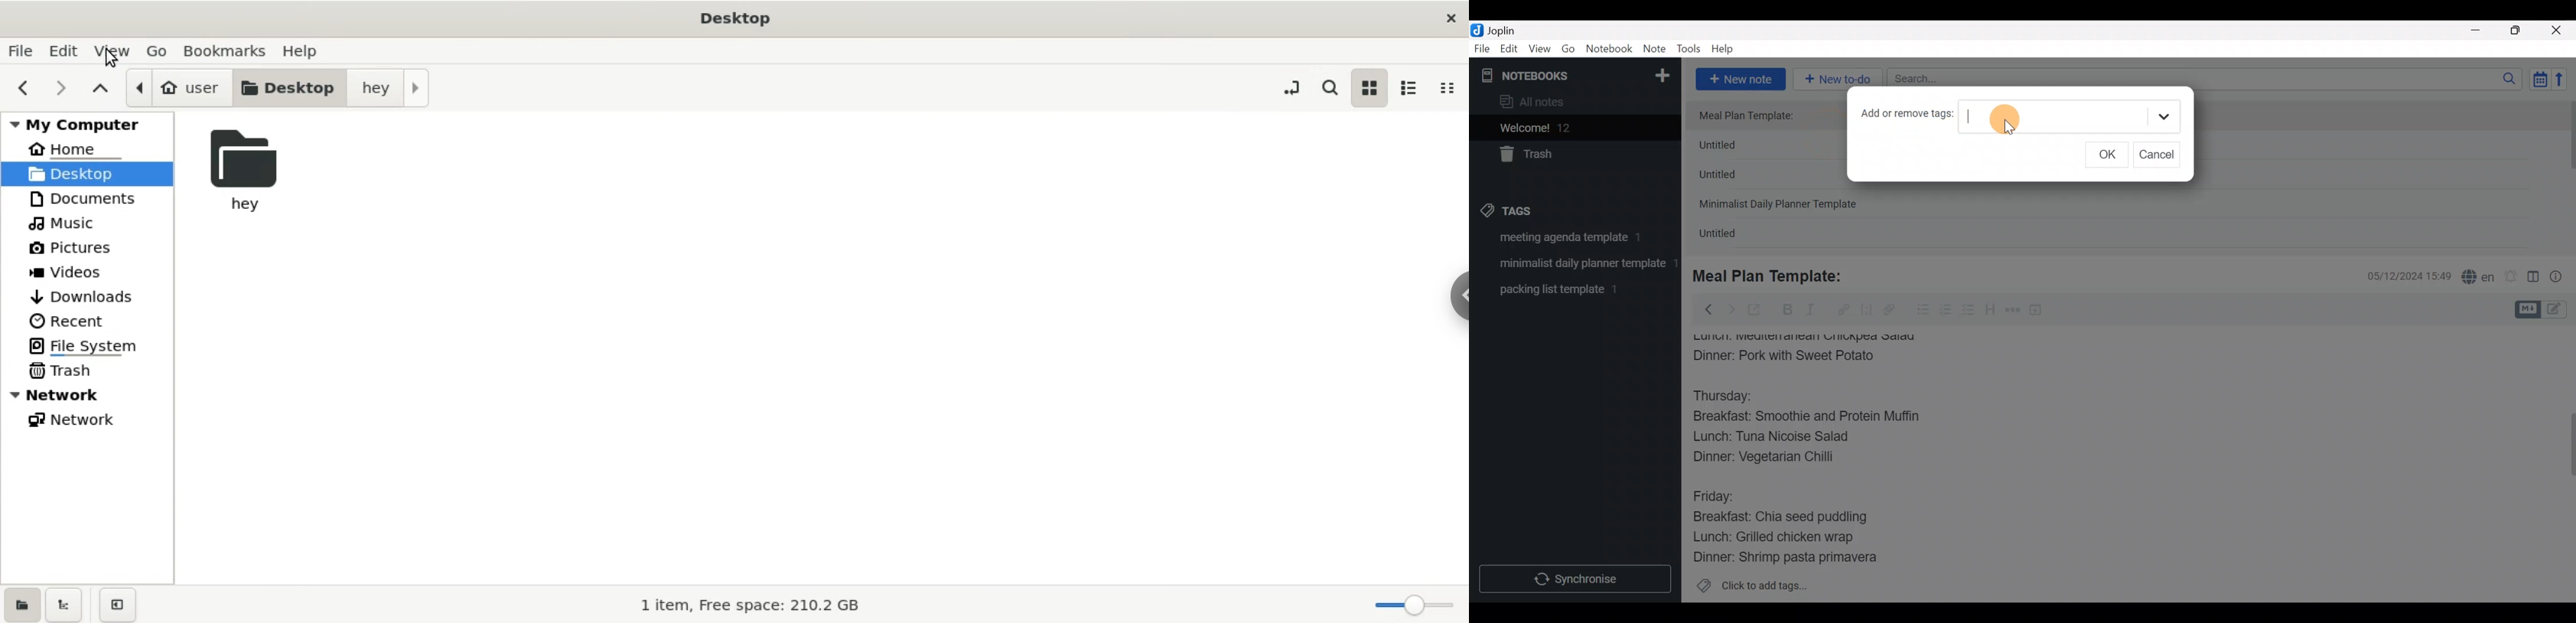 The image size is (2576, 644). What do you see at coordinates (2558, 31) in the screenshot?
I see `Close` at bounding box center [2558, 31].